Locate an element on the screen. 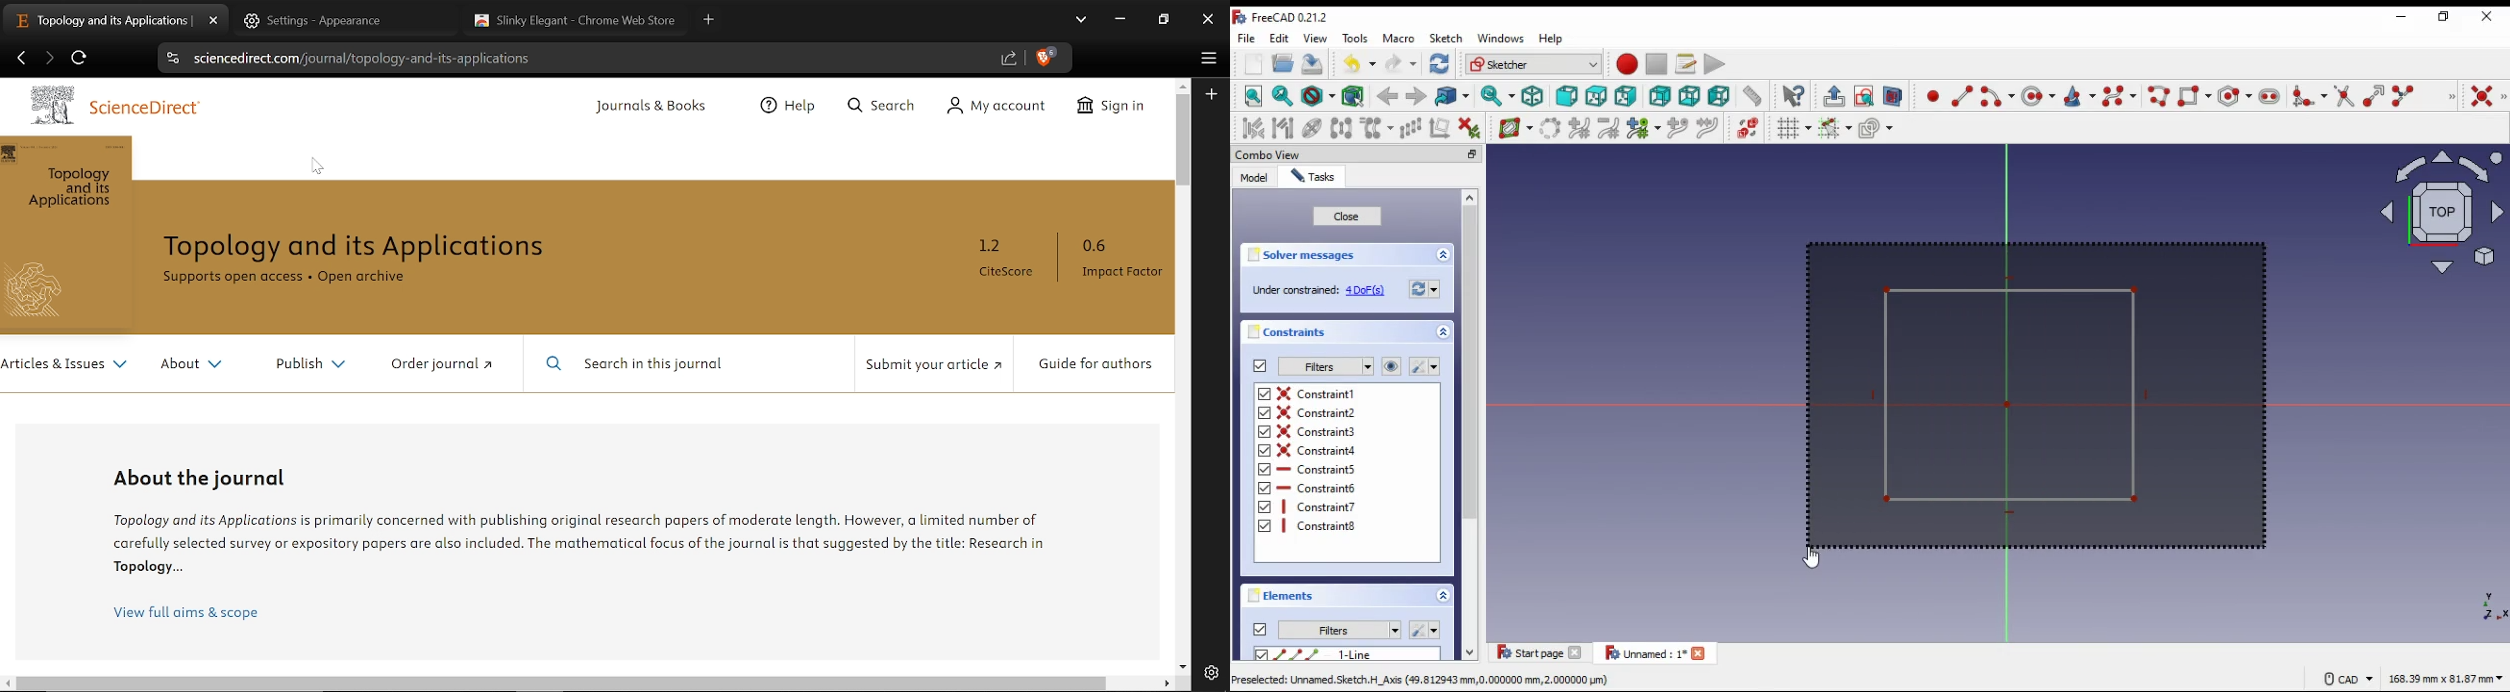 This screenshot has width=2520, height=700. Horizontal scrollbar is located at coordinates (562, 683).